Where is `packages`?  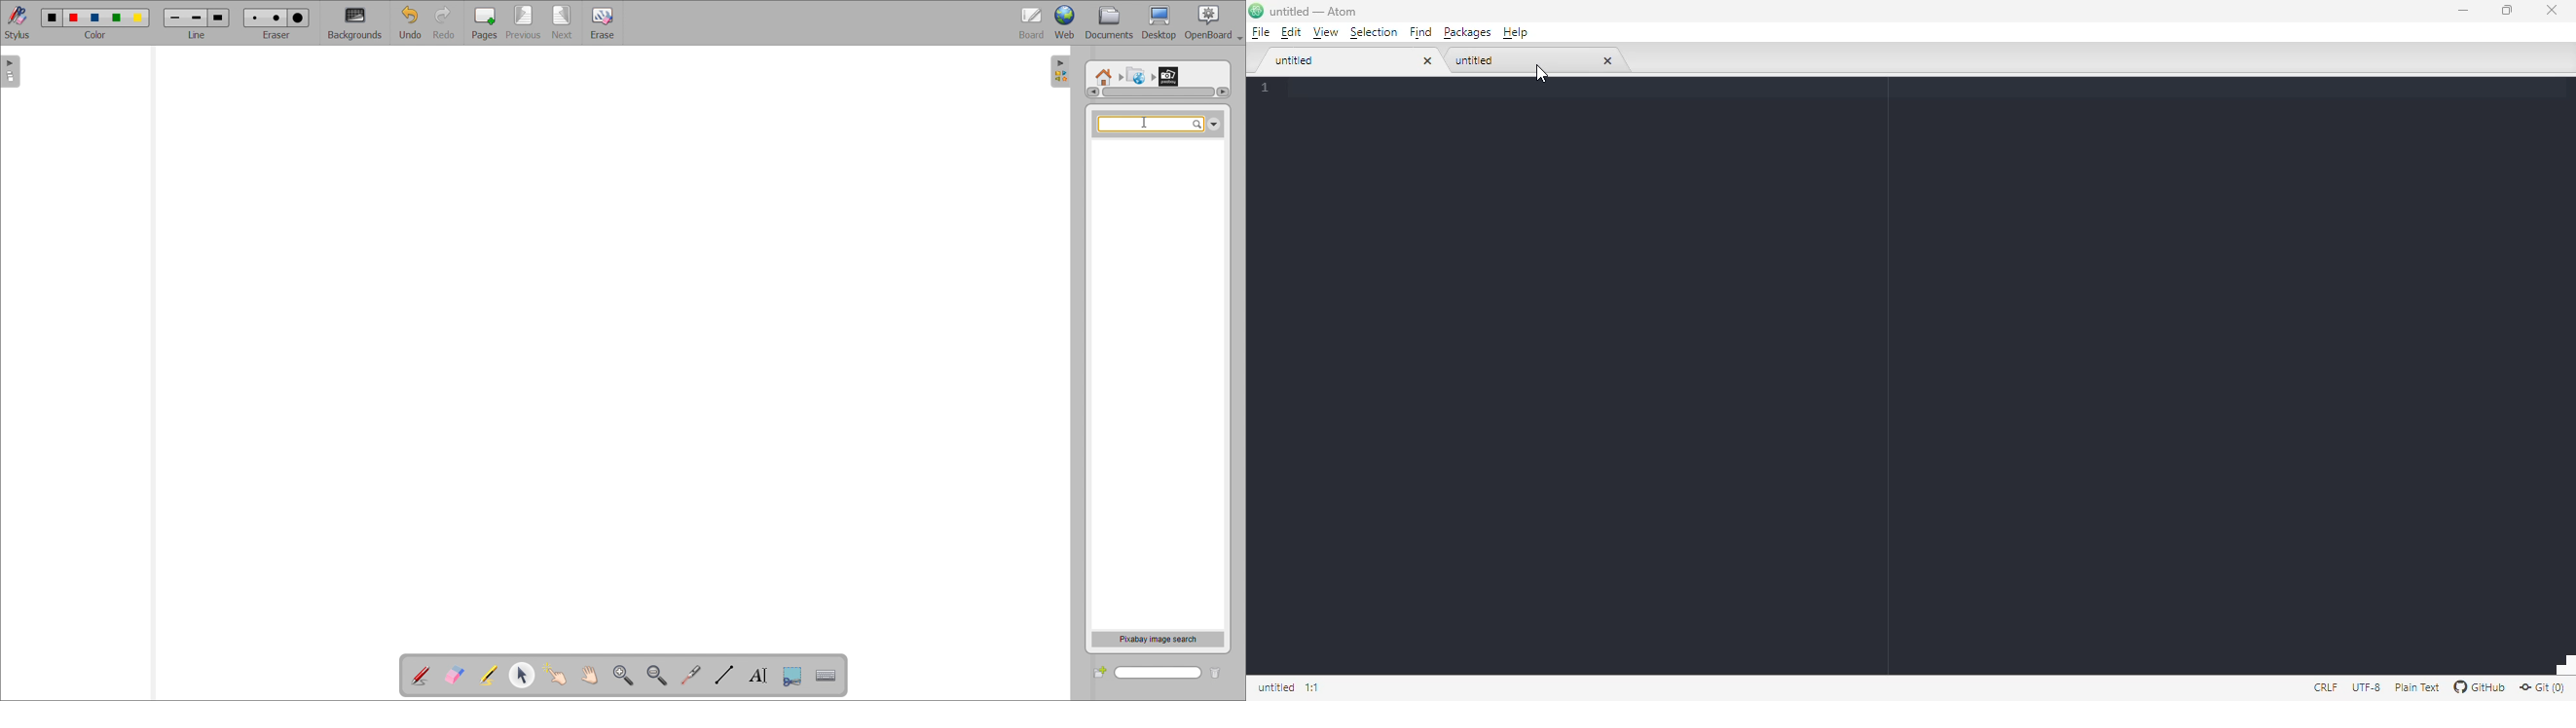 packages is located at coordinates (1467, 33).